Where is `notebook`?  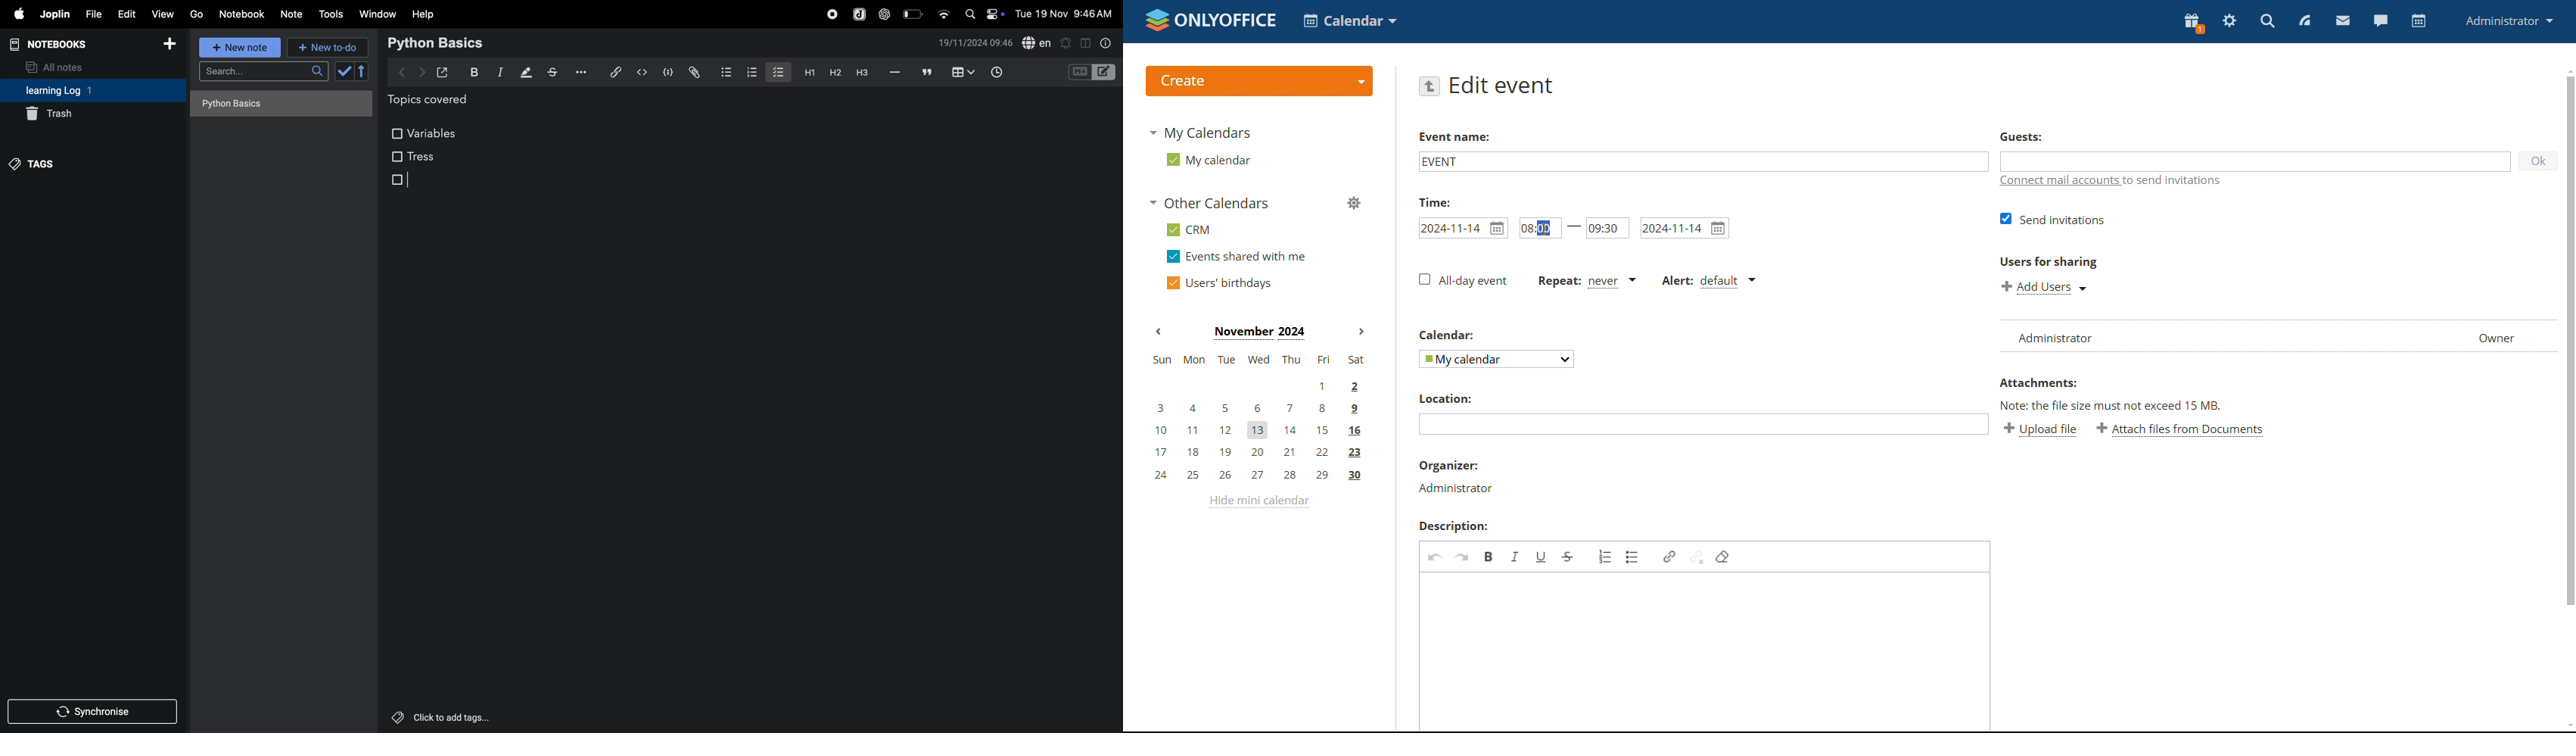
notebook is located at coordinates (243, 13).